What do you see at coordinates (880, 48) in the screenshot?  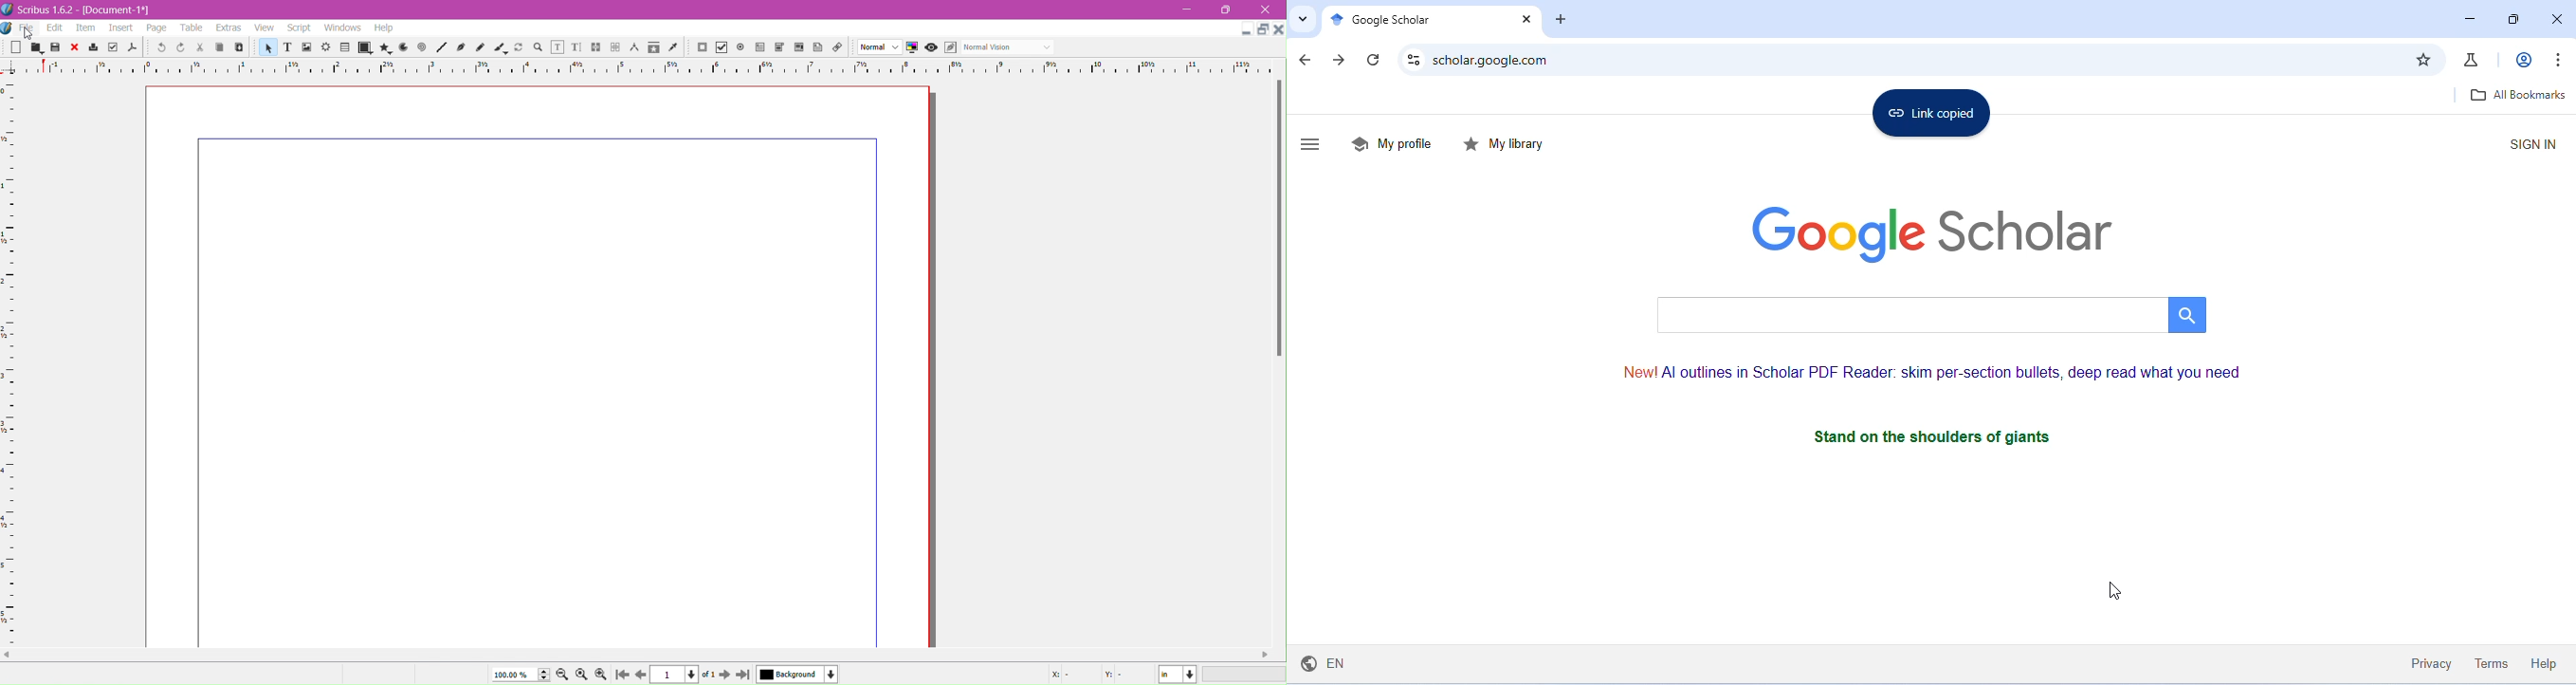 I see `image preview quality` at bounding box center [880, 48].